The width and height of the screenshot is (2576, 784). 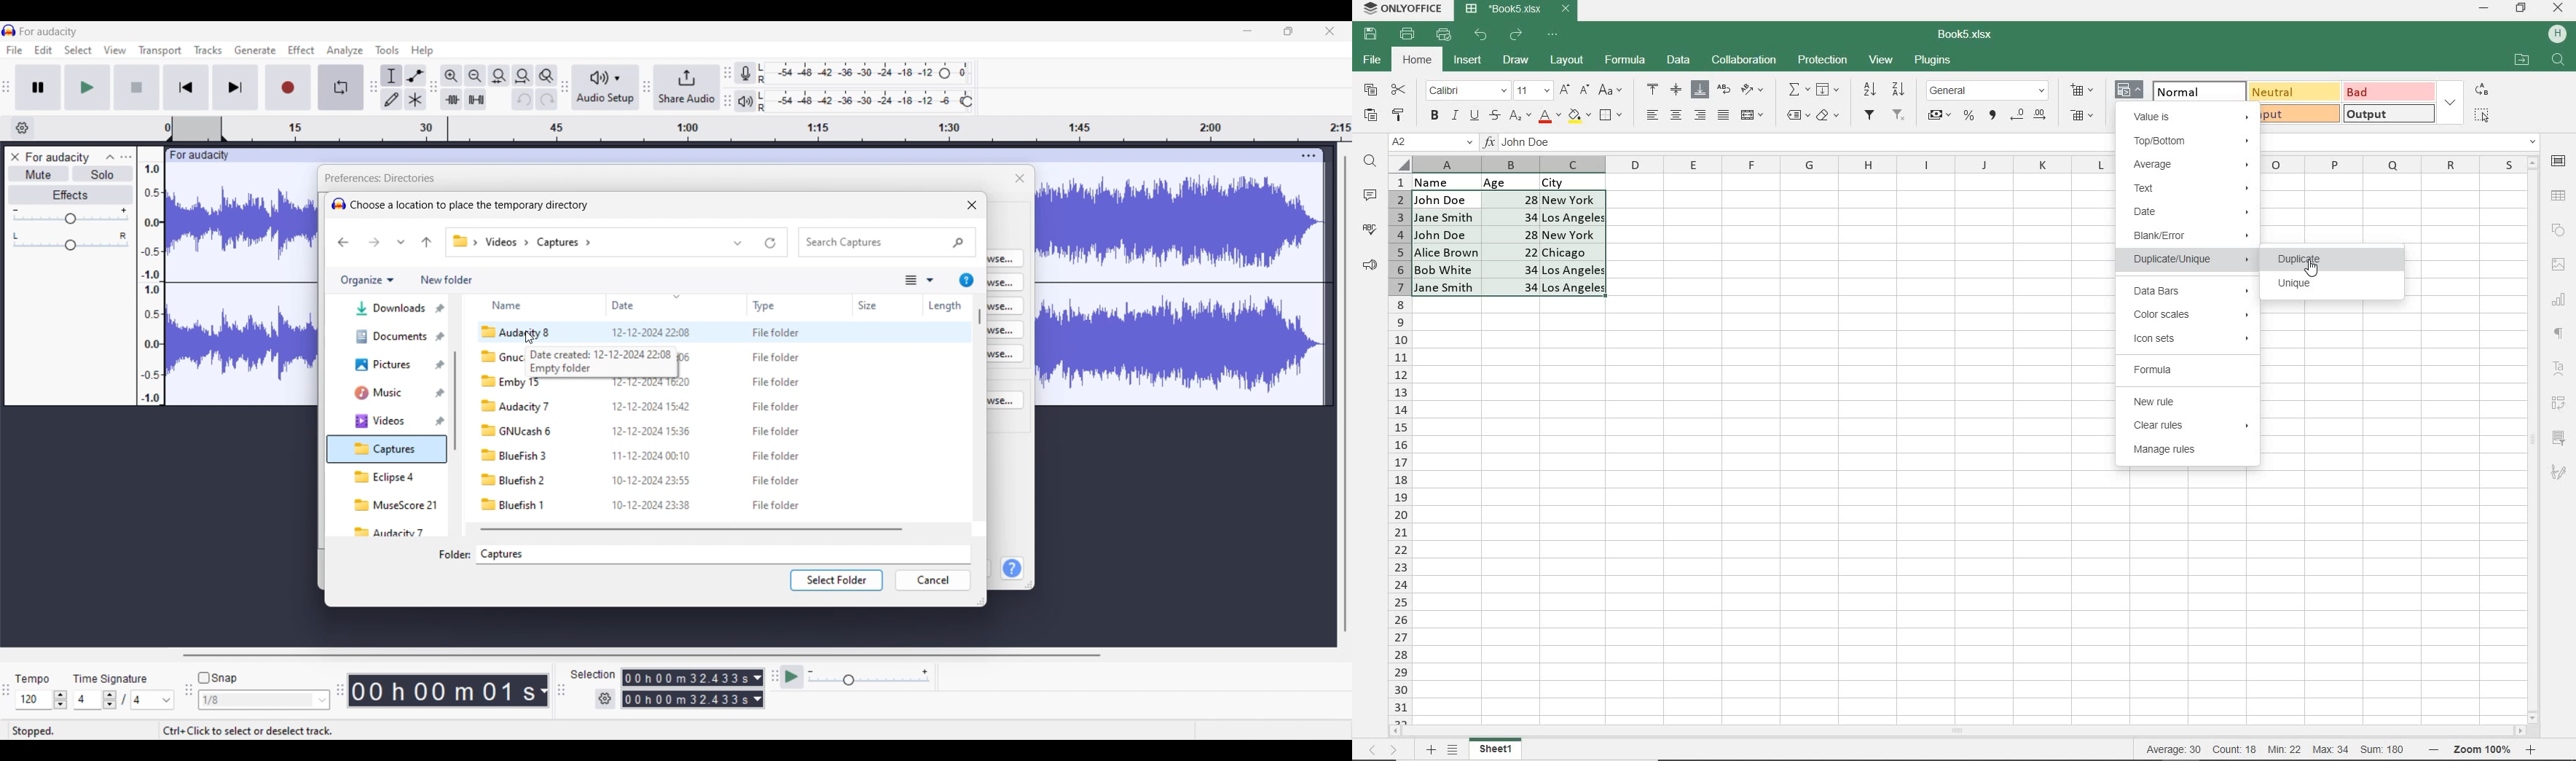 I want to click on musescore 21, so click(x=395, y=505).